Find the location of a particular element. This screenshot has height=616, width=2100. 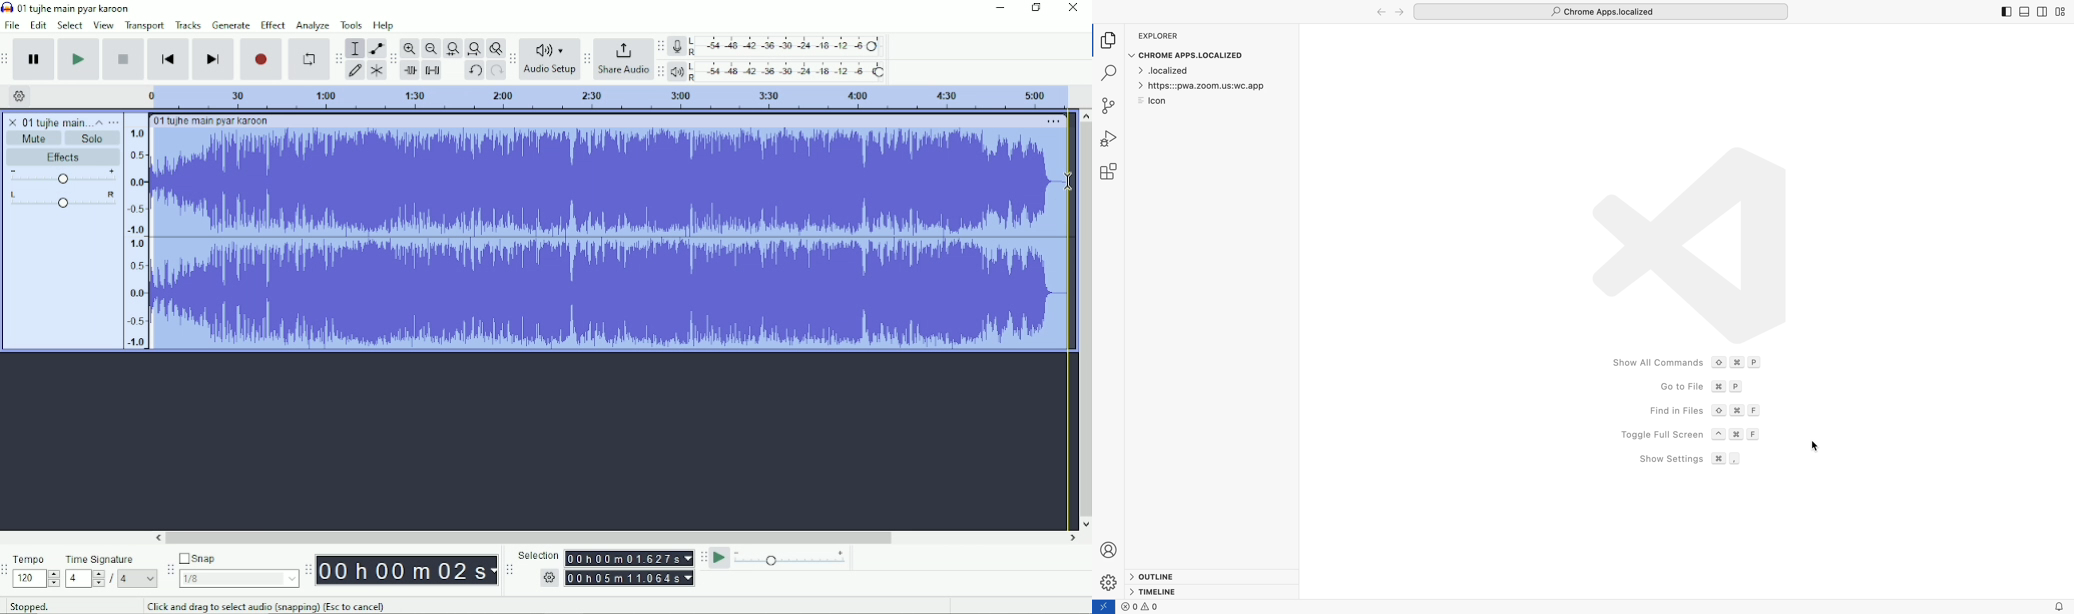

Trim audio outside selection is located at coordinates (412, 71).